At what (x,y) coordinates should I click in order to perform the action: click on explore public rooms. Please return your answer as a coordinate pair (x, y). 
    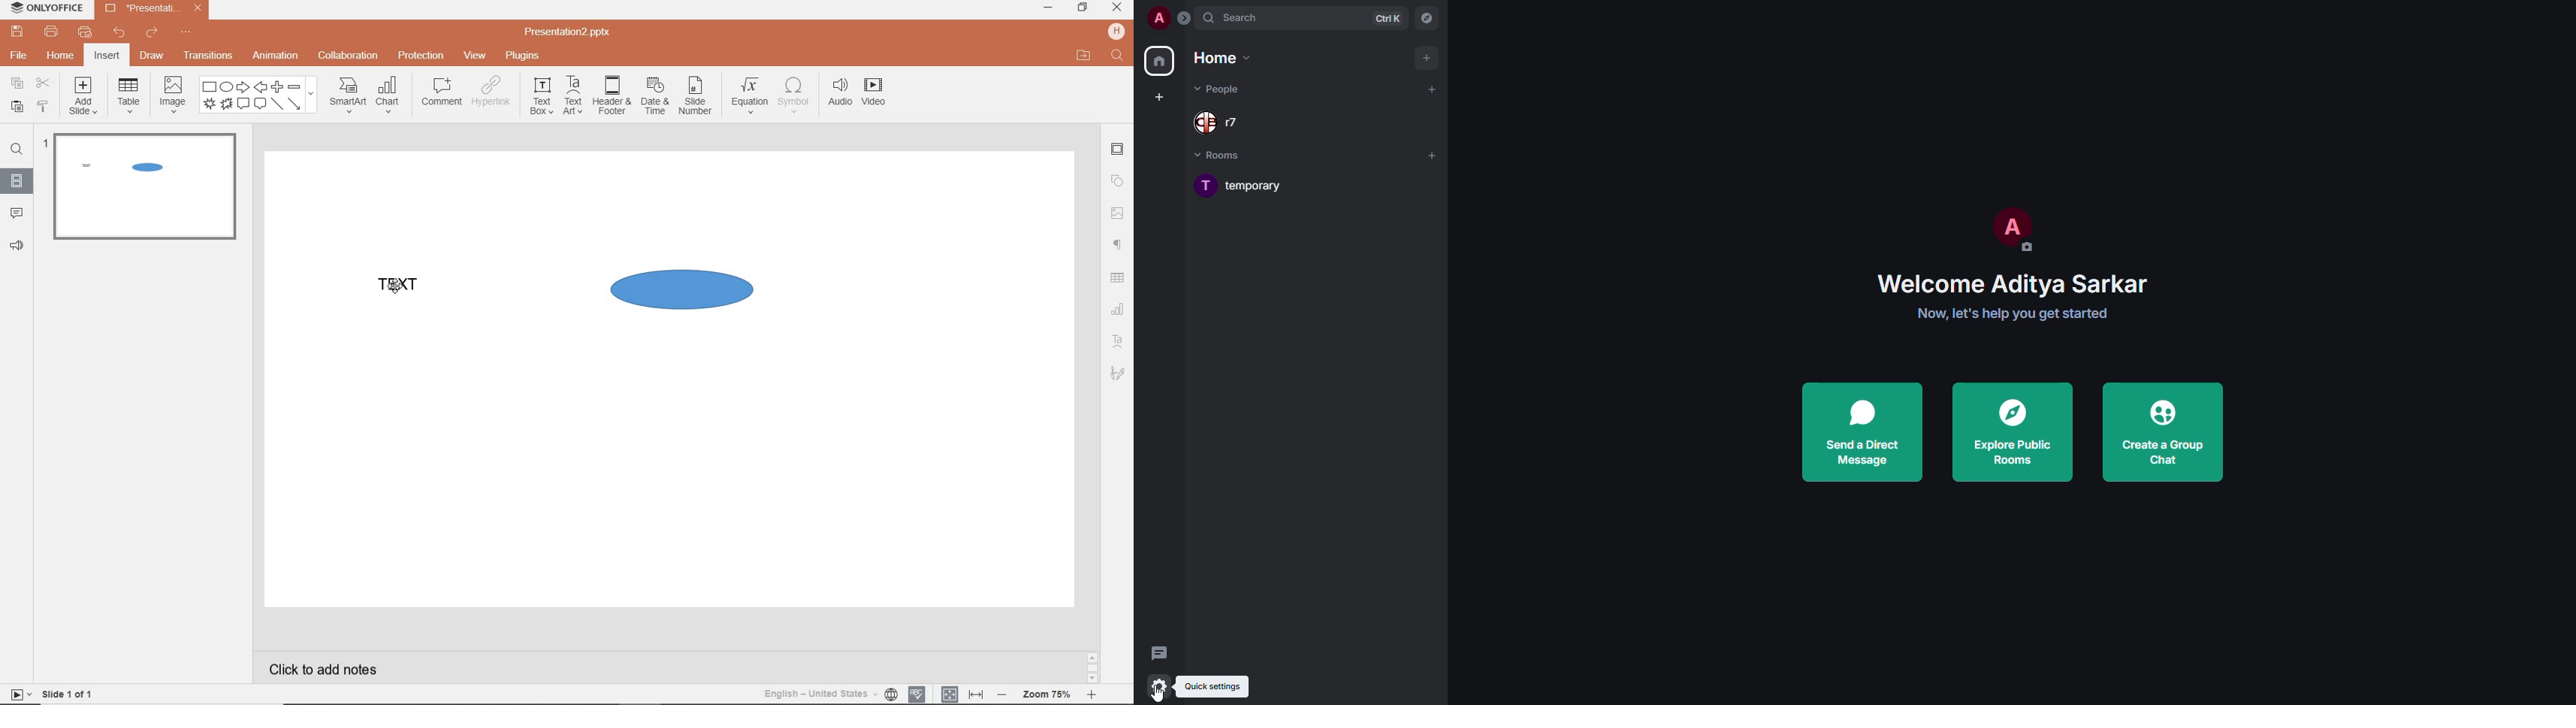
    Looking at the image, I should click on (2016, 432).